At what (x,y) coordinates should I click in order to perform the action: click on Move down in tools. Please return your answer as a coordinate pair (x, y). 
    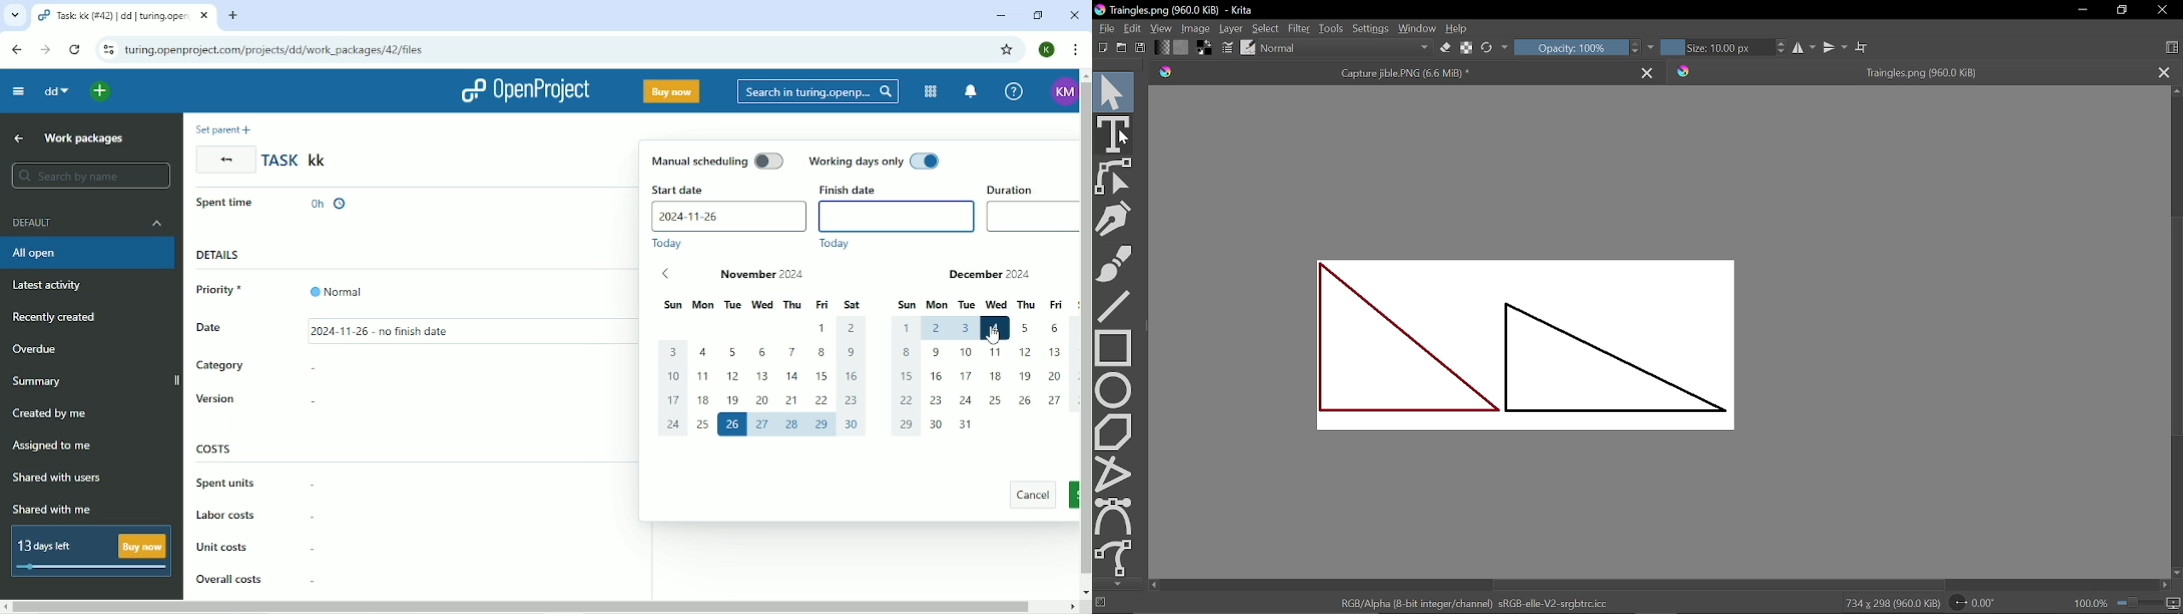
    Looking at the image, I should click on (1115, 584).